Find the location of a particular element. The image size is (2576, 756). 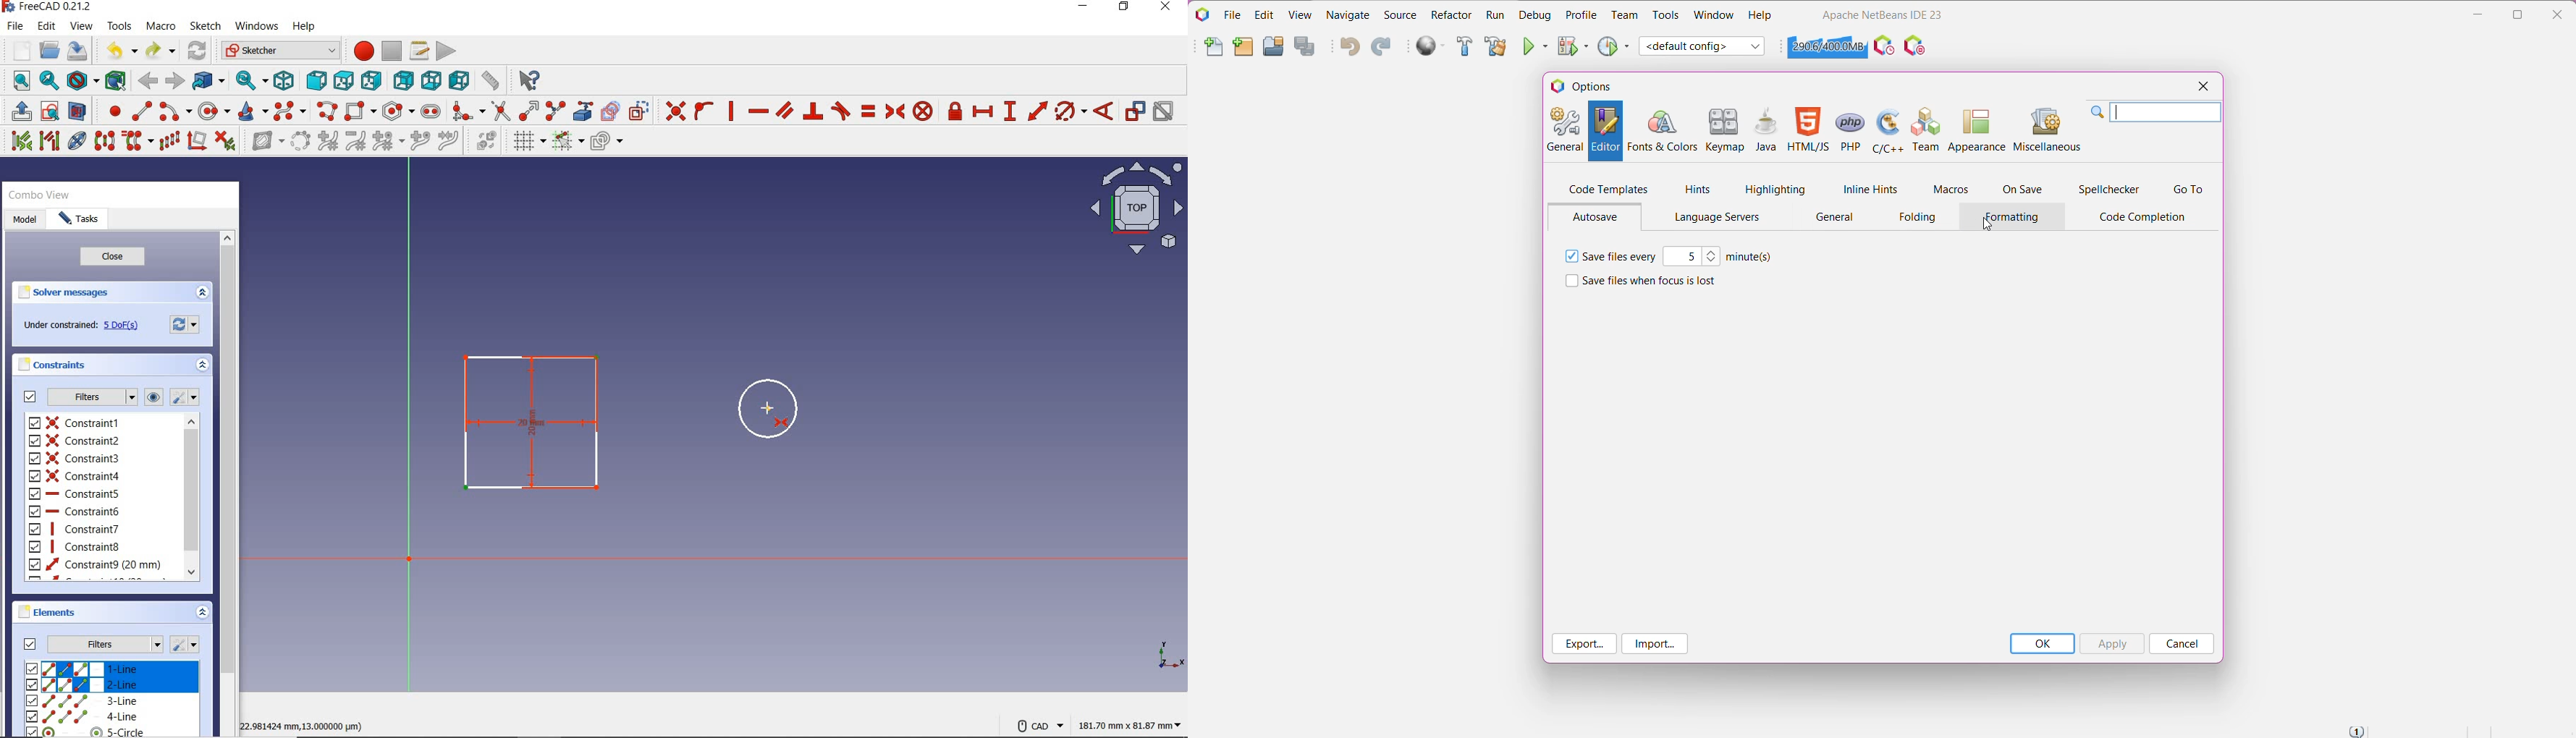

refresh is located at coordinates (198, 51).